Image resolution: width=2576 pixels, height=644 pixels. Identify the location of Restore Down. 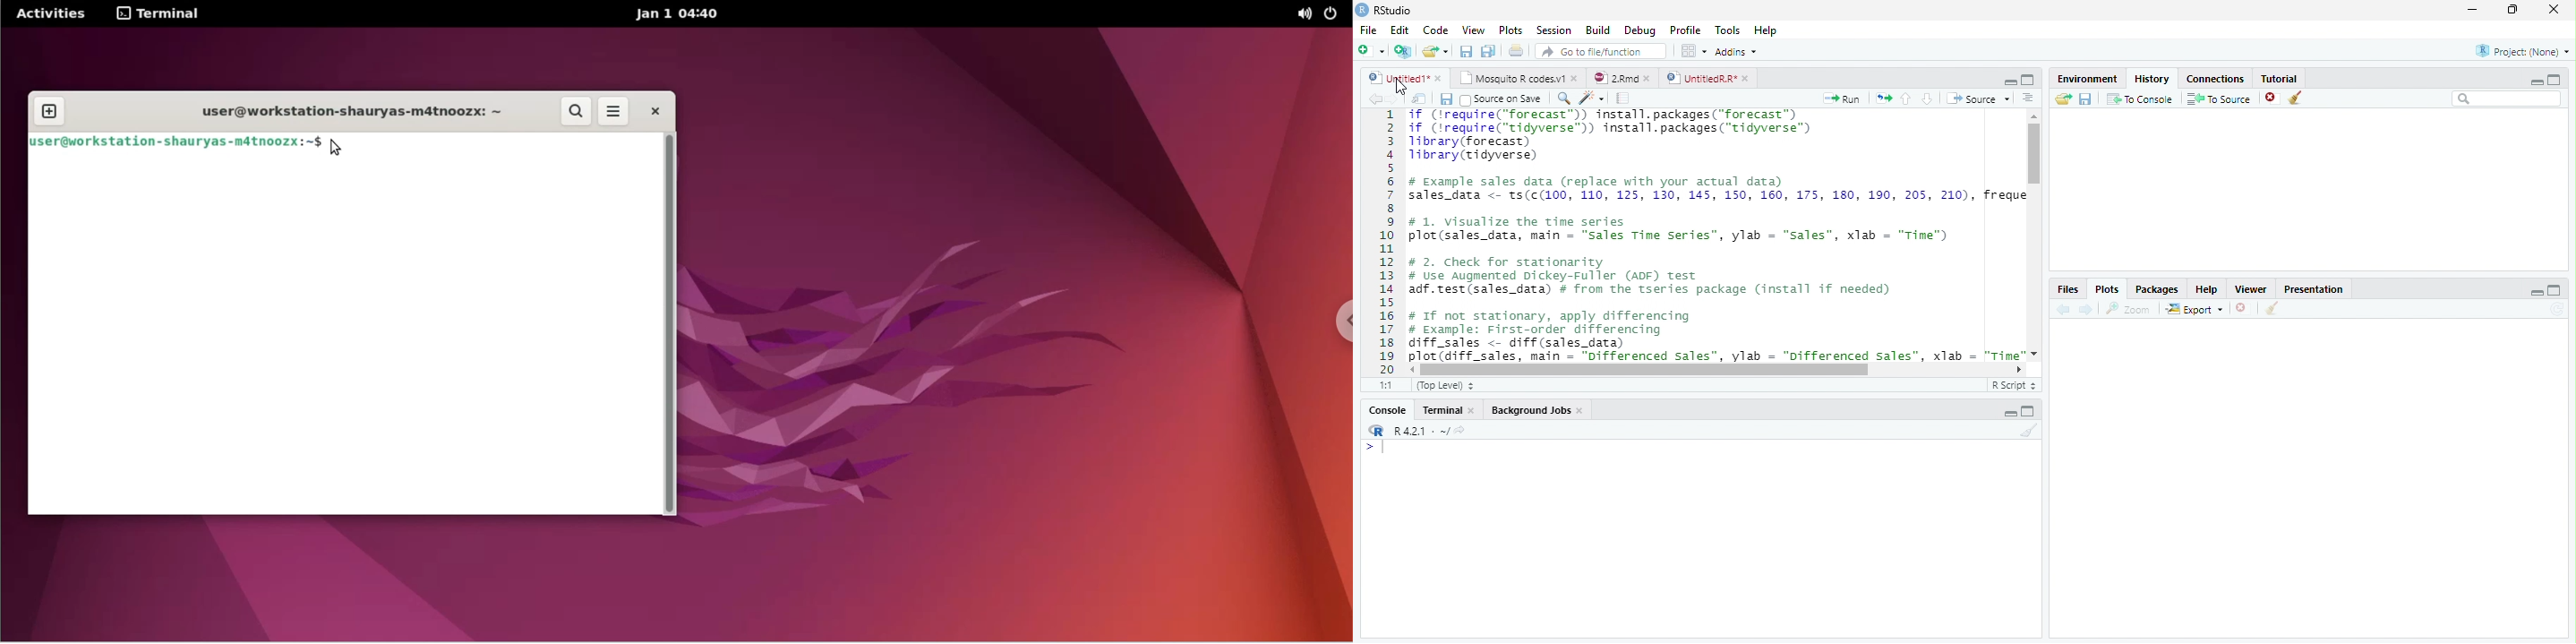
(2513, 11).